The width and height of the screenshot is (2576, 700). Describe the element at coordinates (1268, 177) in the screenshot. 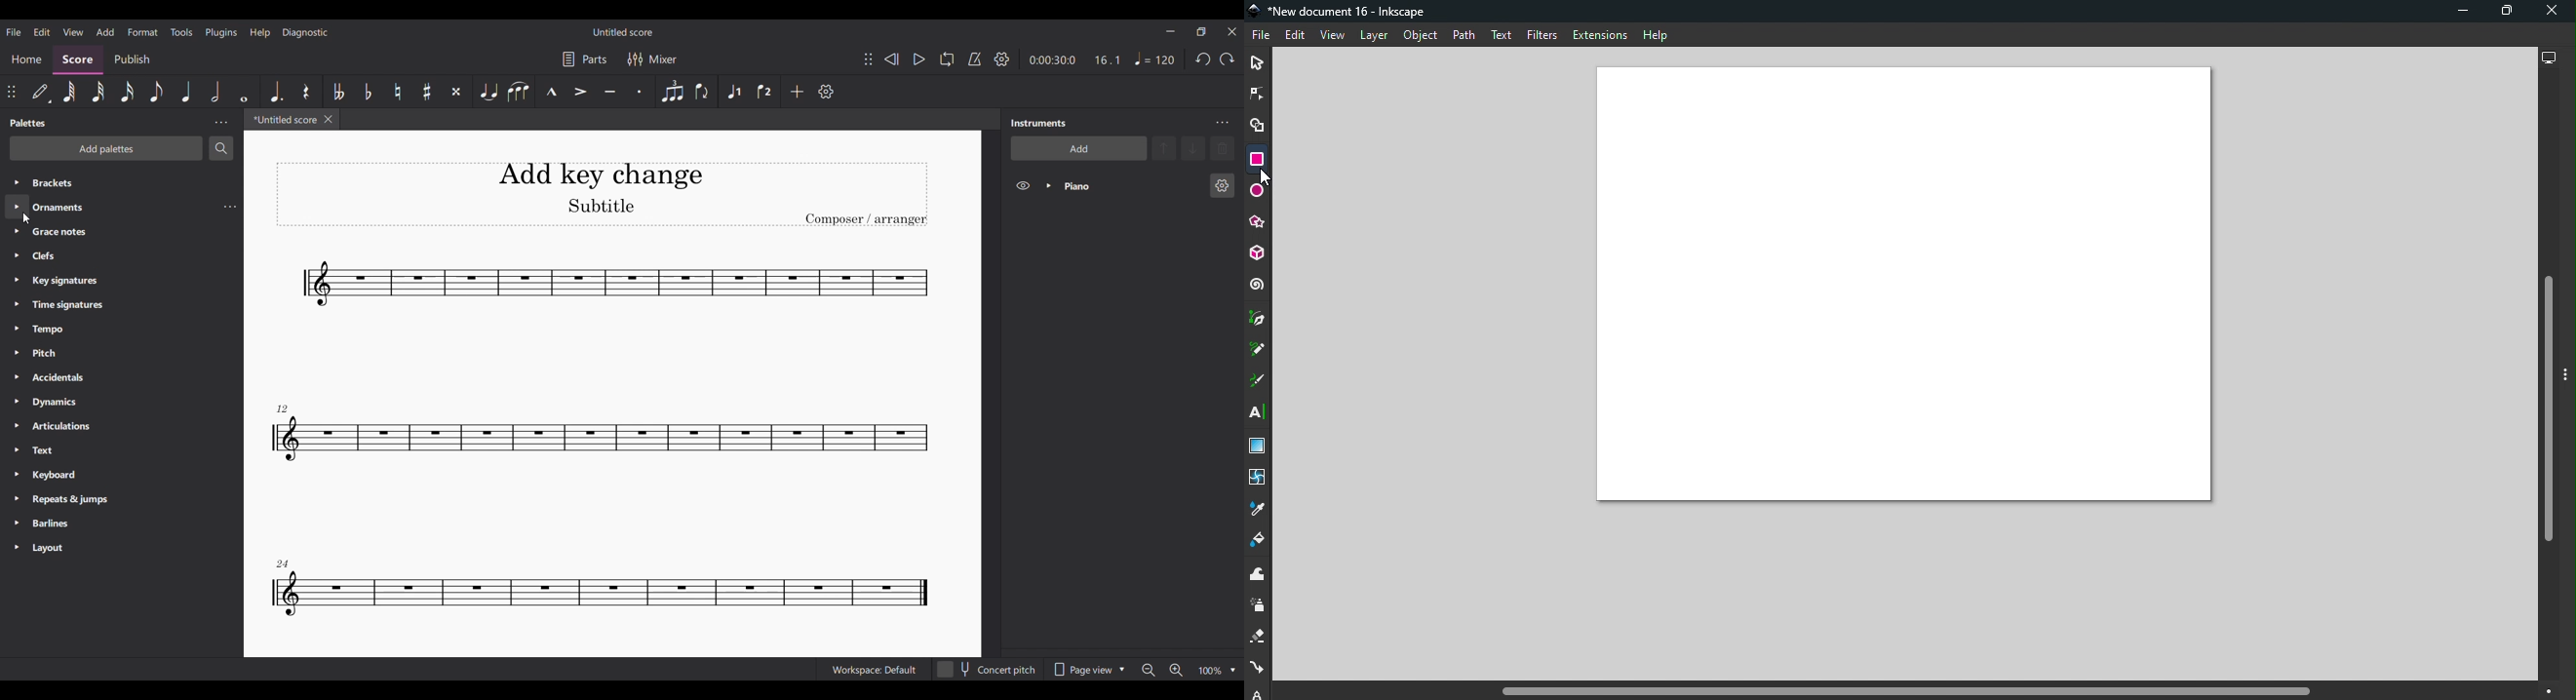

I see `Cursor tool` at that location.